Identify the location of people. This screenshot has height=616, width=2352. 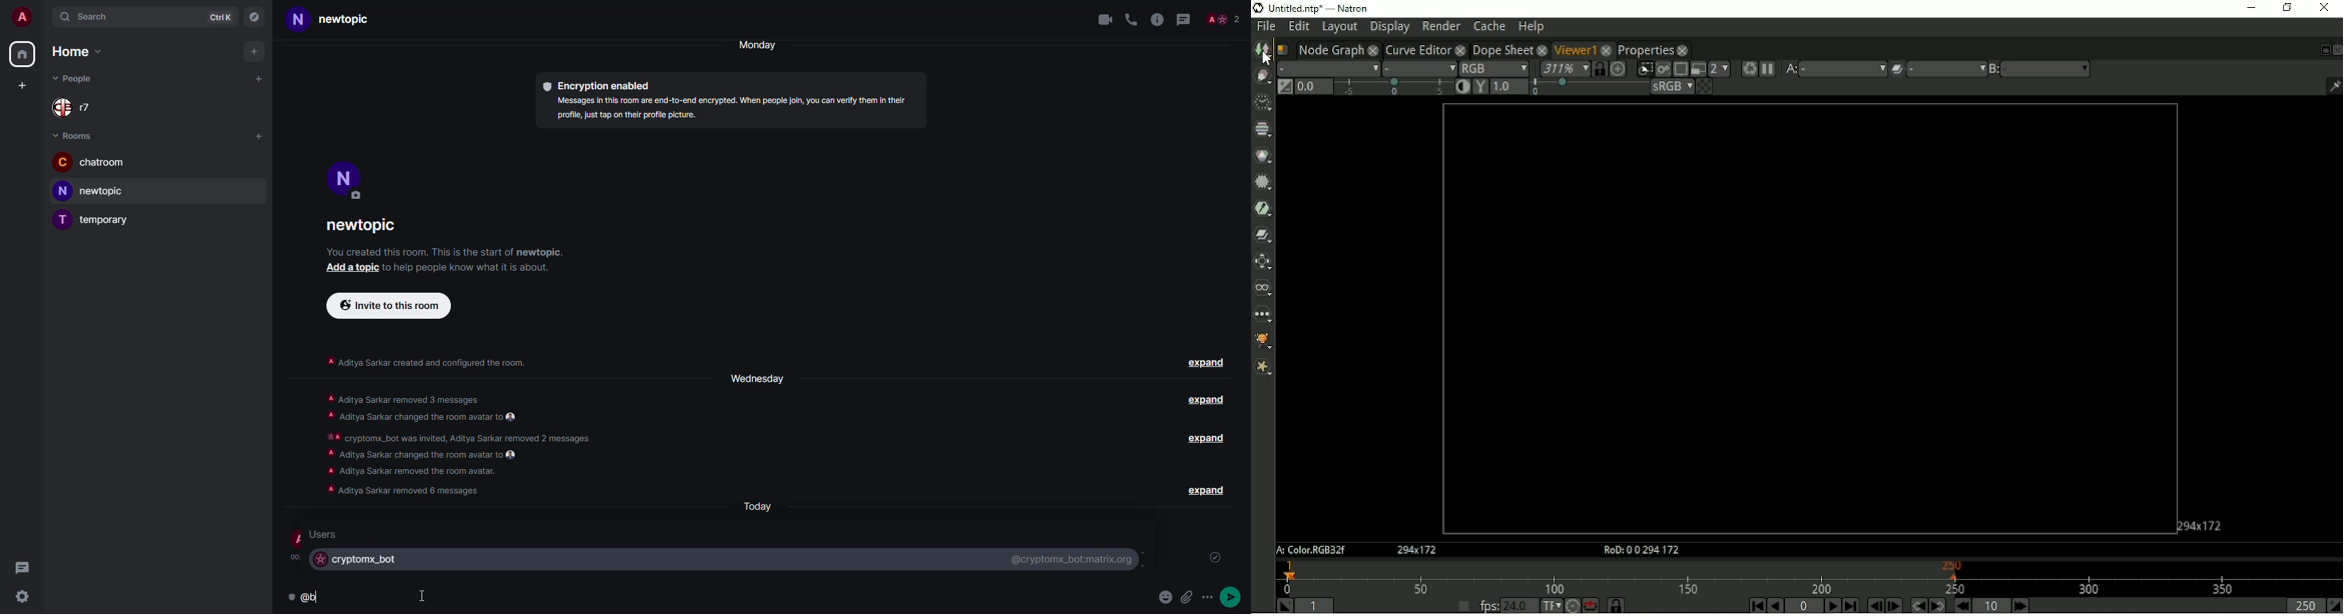
(76, 77).